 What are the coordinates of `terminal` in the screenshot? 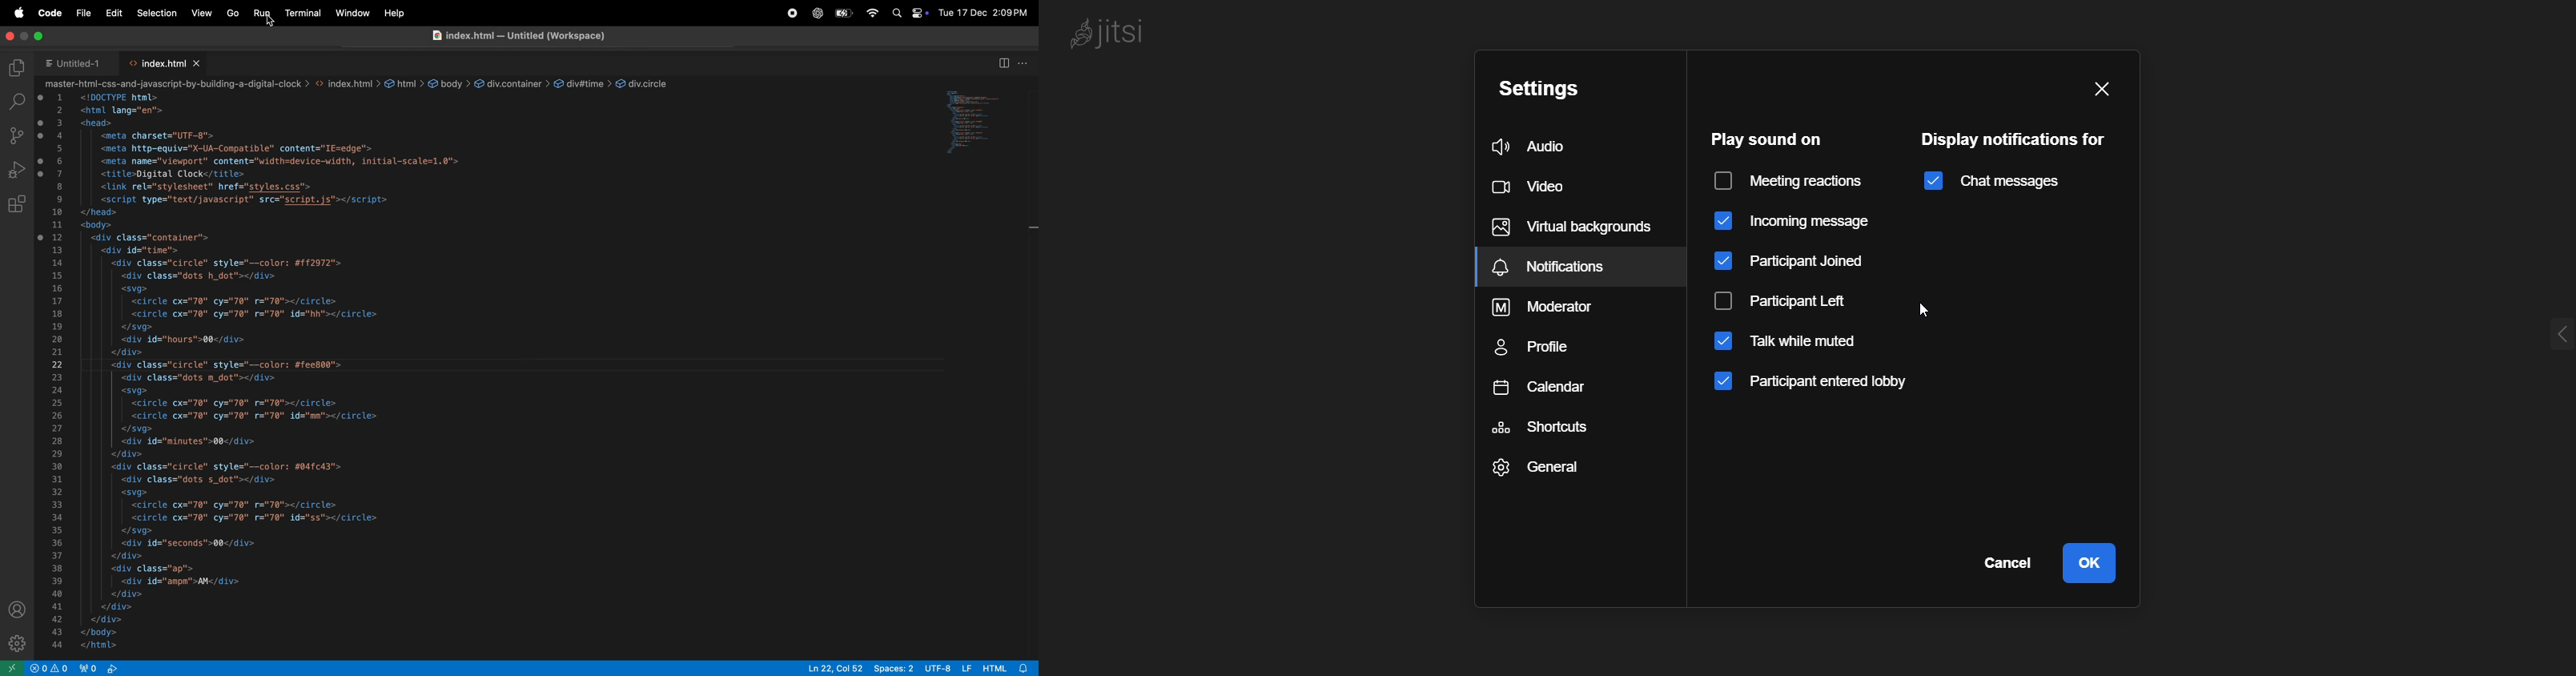 It's located at (303, 13).